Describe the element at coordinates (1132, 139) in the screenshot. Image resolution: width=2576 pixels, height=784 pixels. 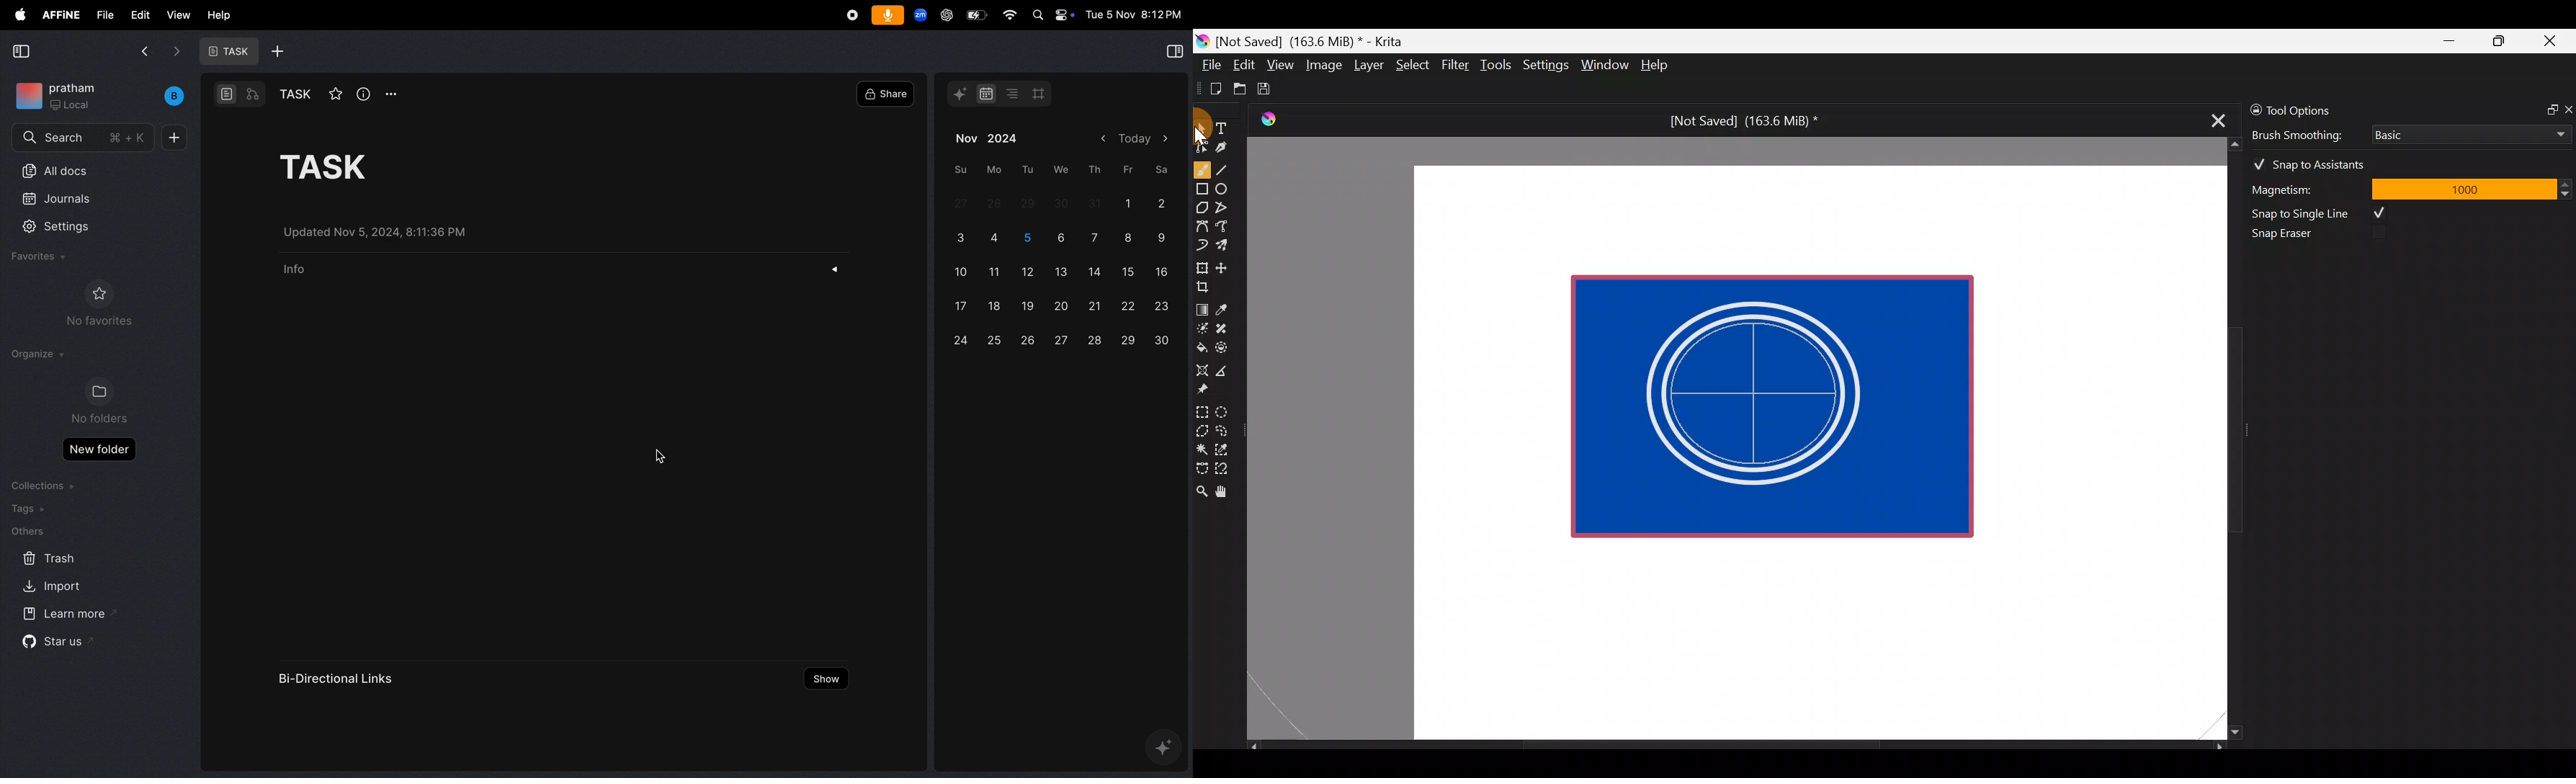
I see `today` at that location.